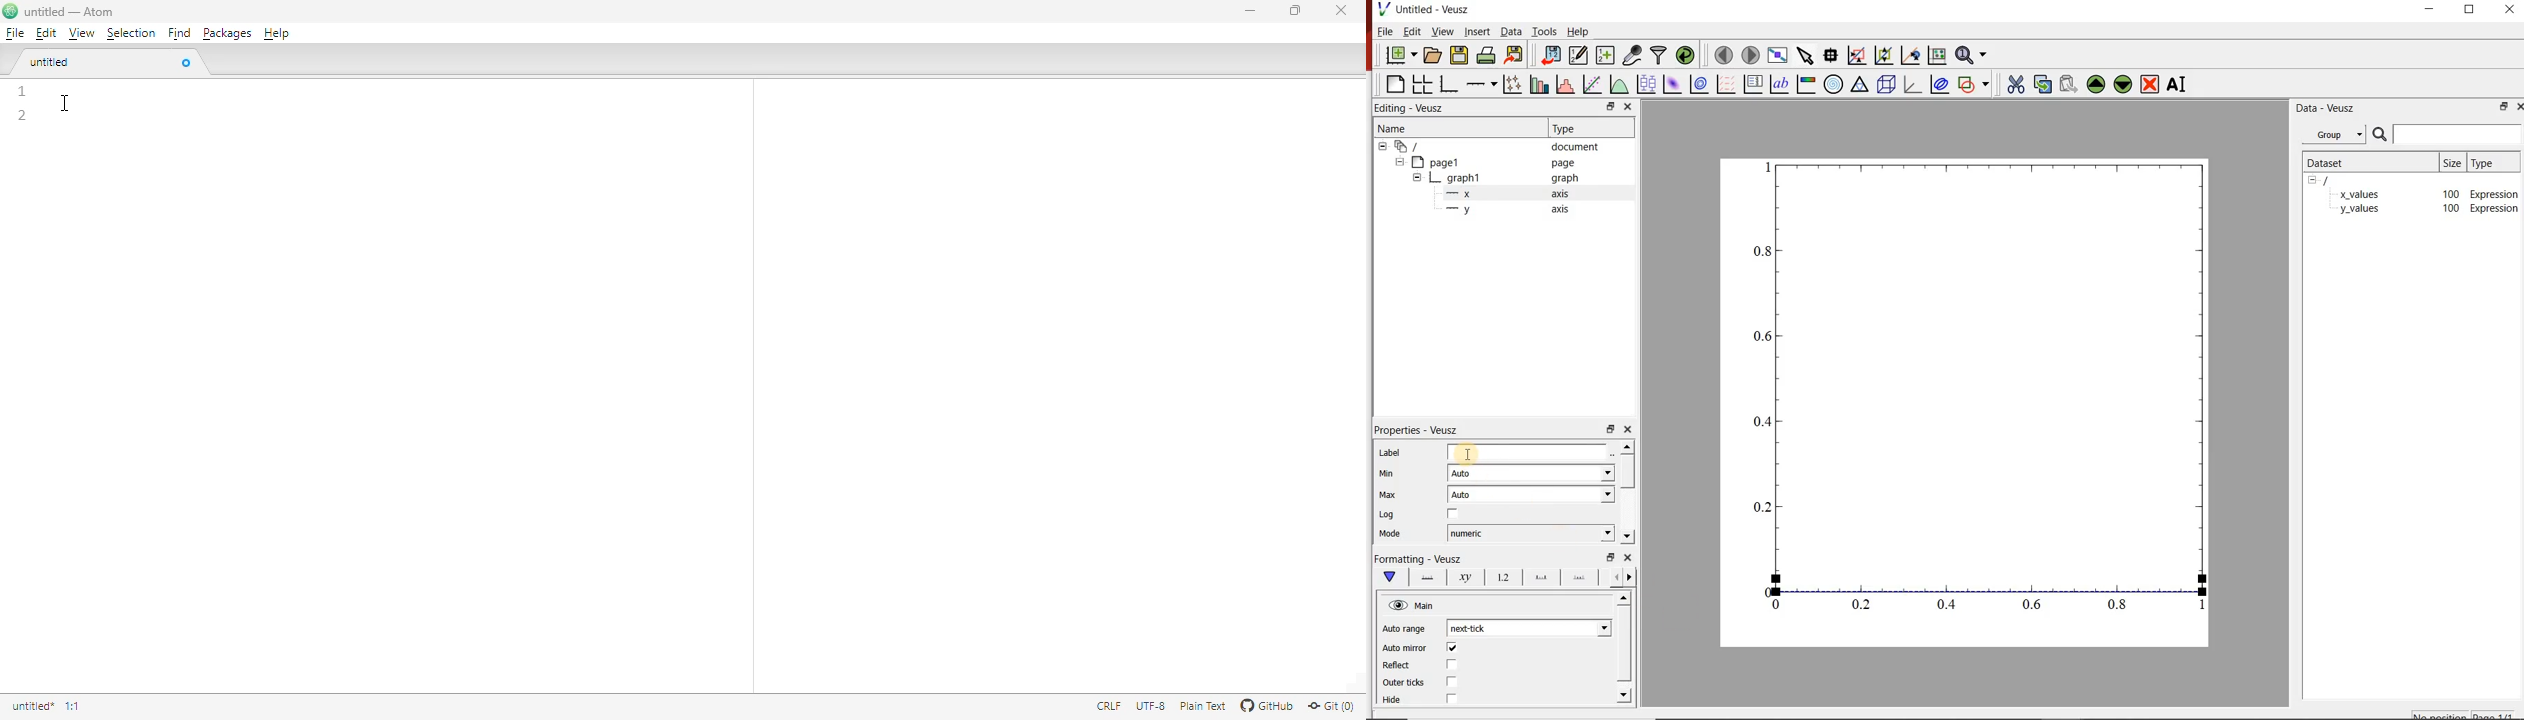  I want to click on size , so click(2454, 163).